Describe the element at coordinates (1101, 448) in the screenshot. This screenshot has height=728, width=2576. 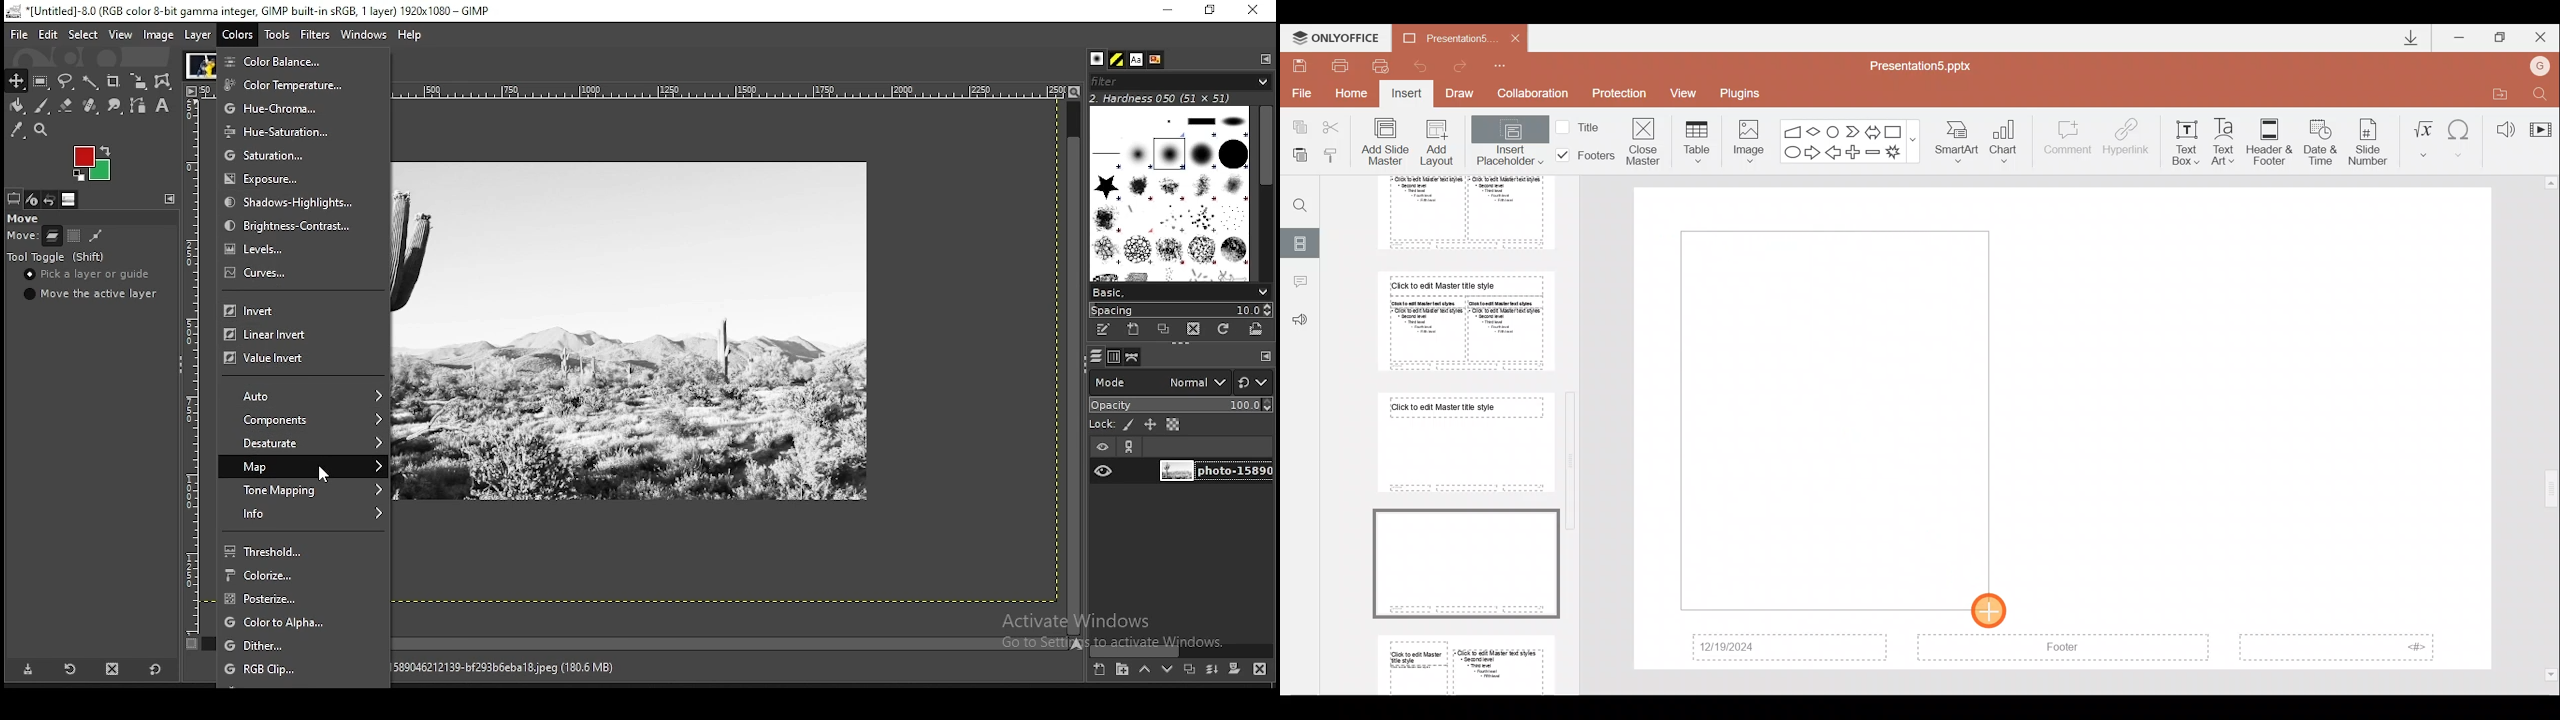
I see `layer visibility` at that location.